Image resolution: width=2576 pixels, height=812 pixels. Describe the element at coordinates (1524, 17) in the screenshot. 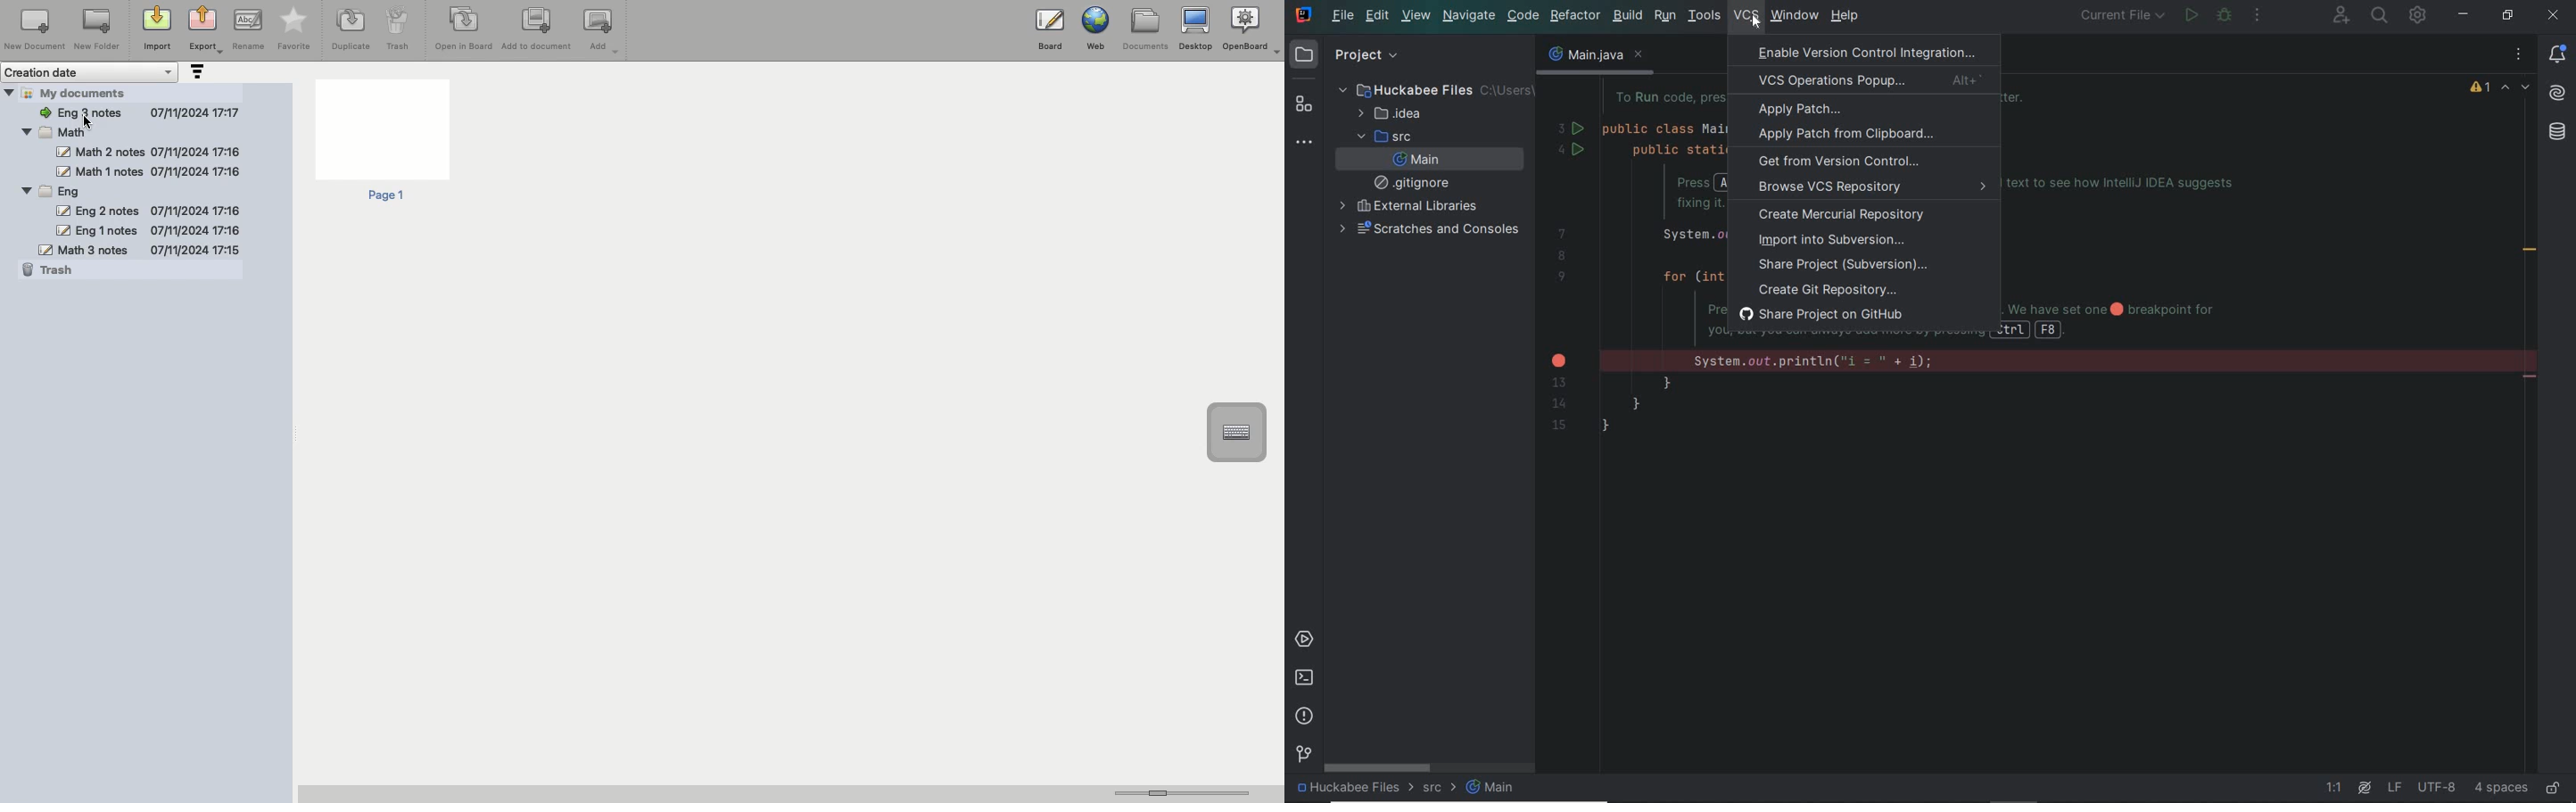

I see `code` at that location.